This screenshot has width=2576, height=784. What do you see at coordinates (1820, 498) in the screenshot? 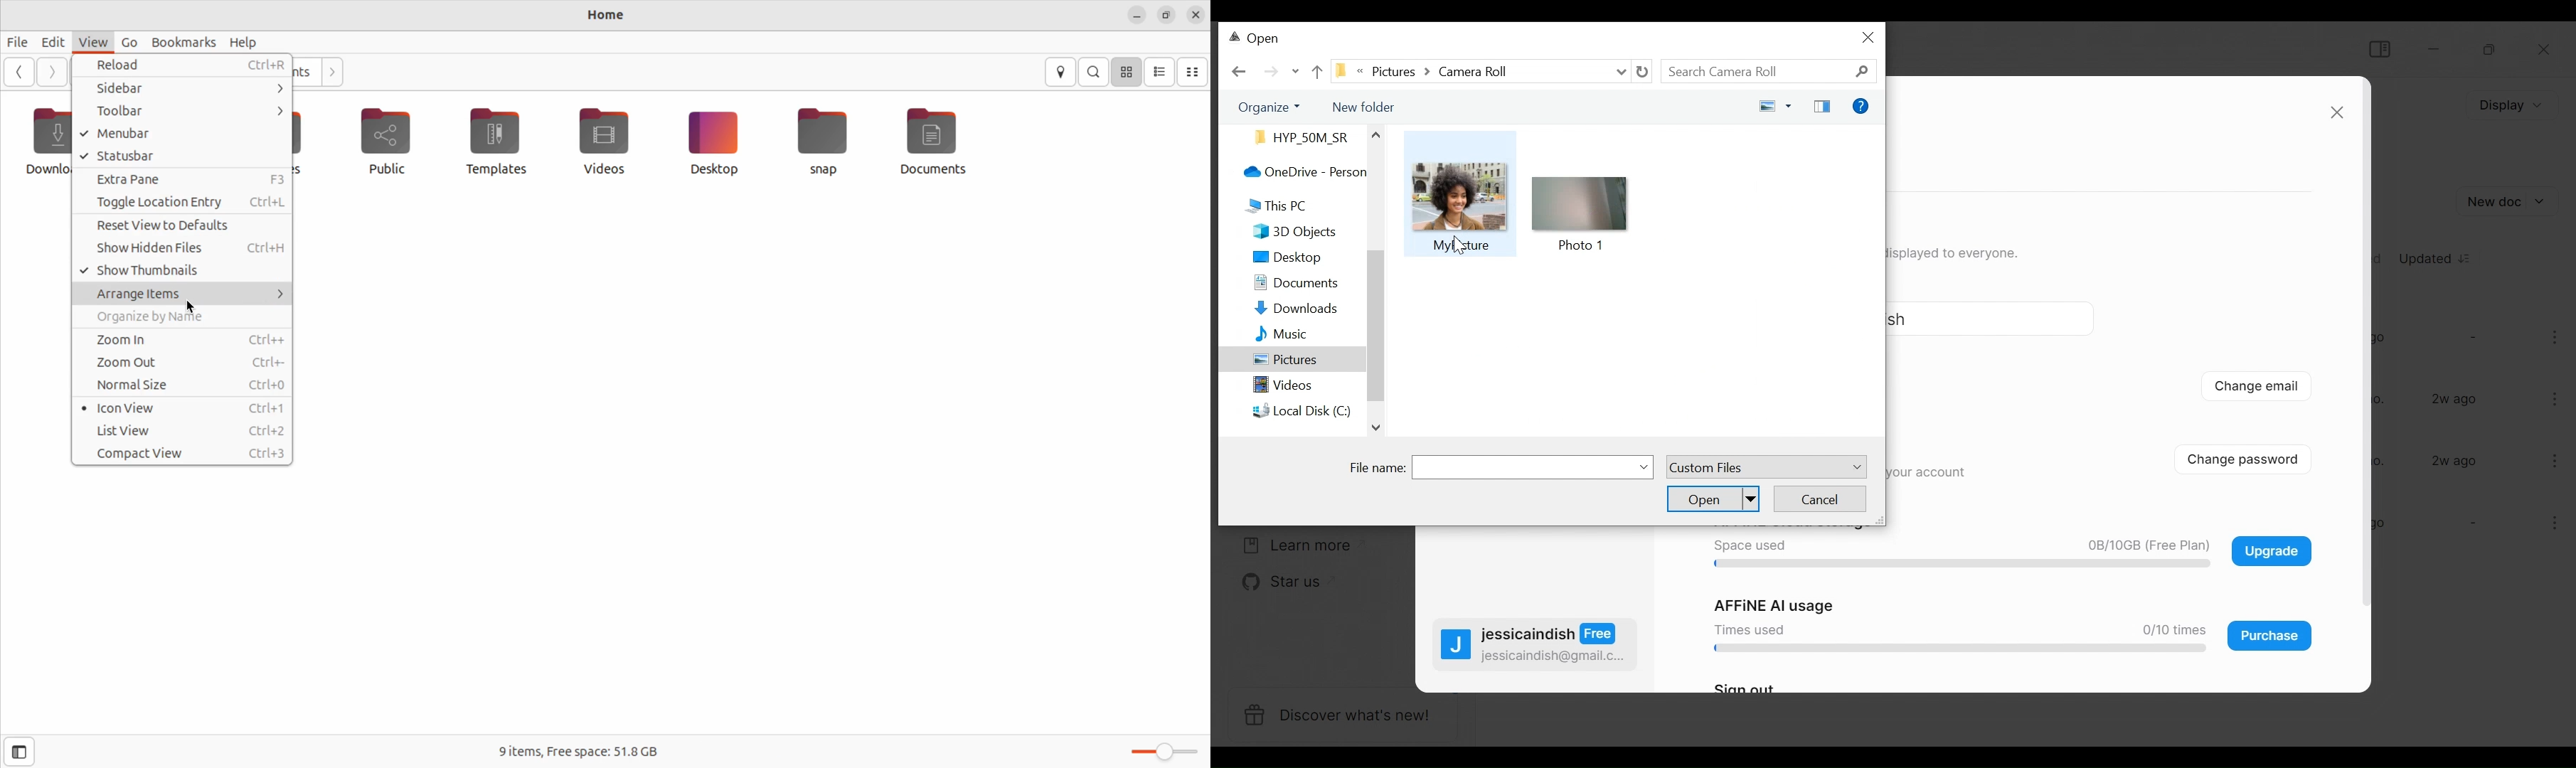
I see `Cancel` at bounding box center [1820, 498].